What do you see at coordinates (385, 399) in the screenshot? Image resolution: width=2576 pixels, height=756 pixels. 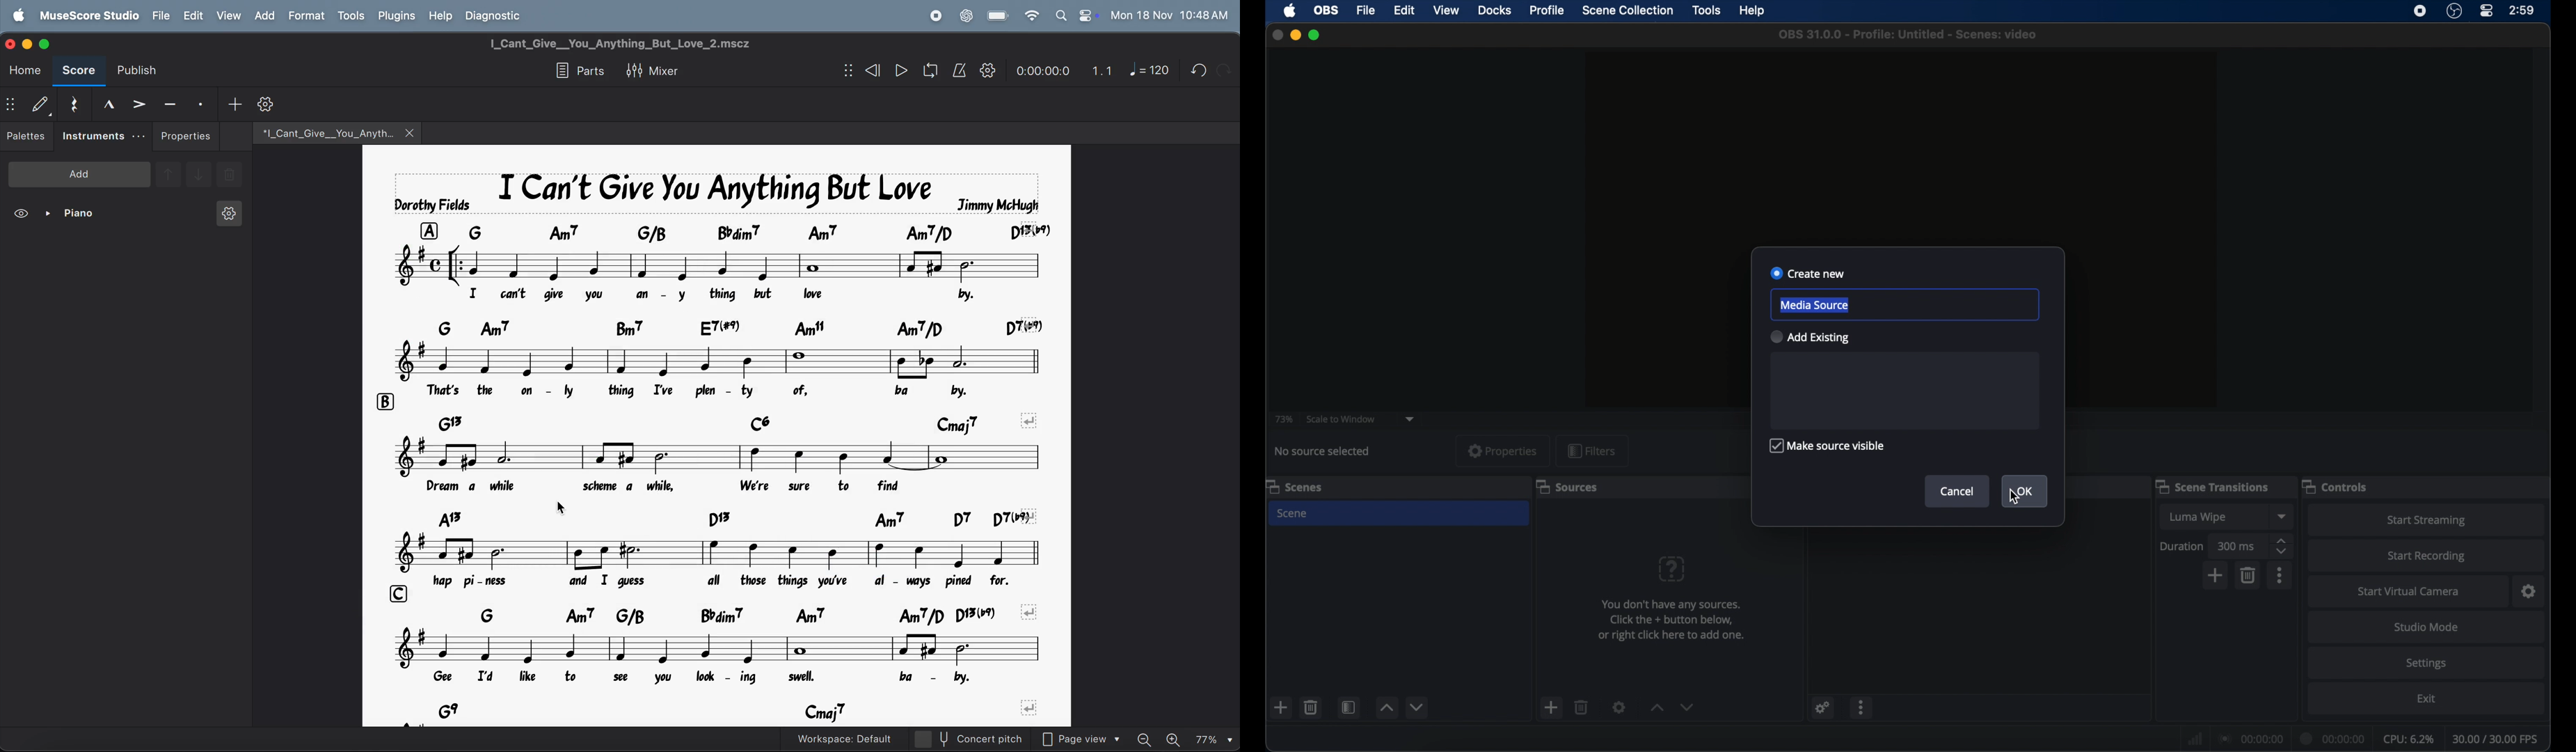 I see `rows` at bounding box center [385, 399].